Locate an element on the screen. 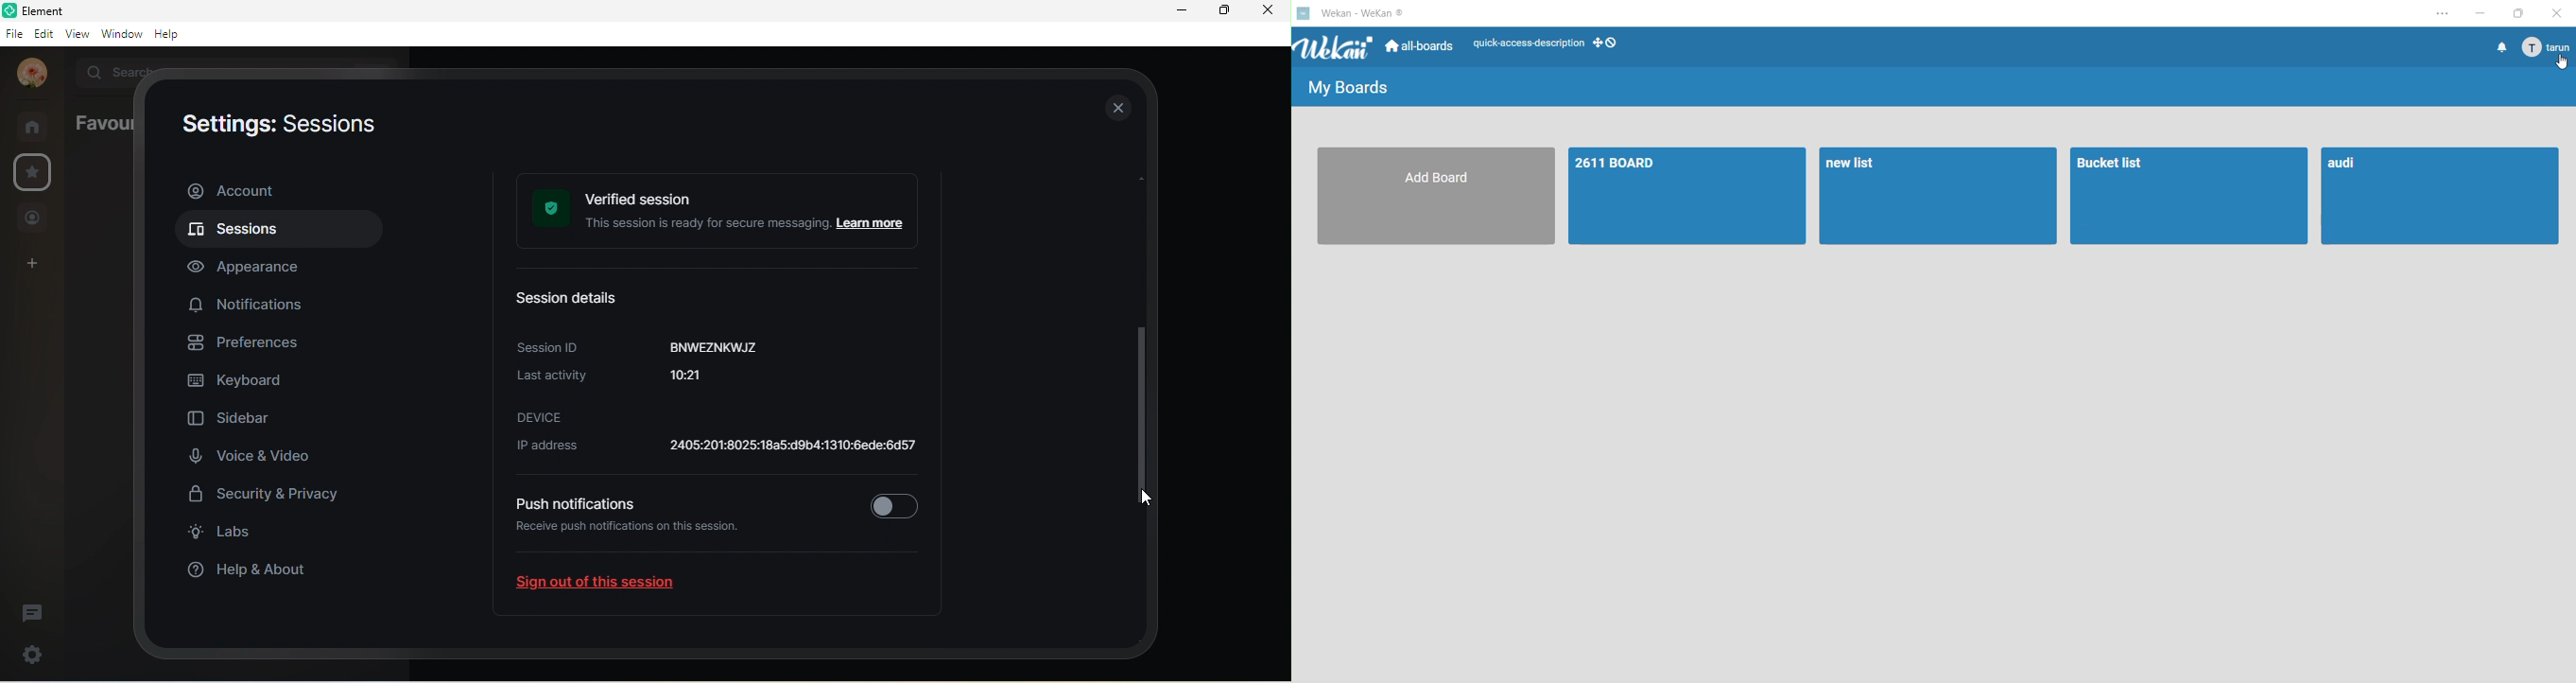 Image resolution: width=2576 pixels, height=700 pixels. keyboard is located at coordinates (241, 383).